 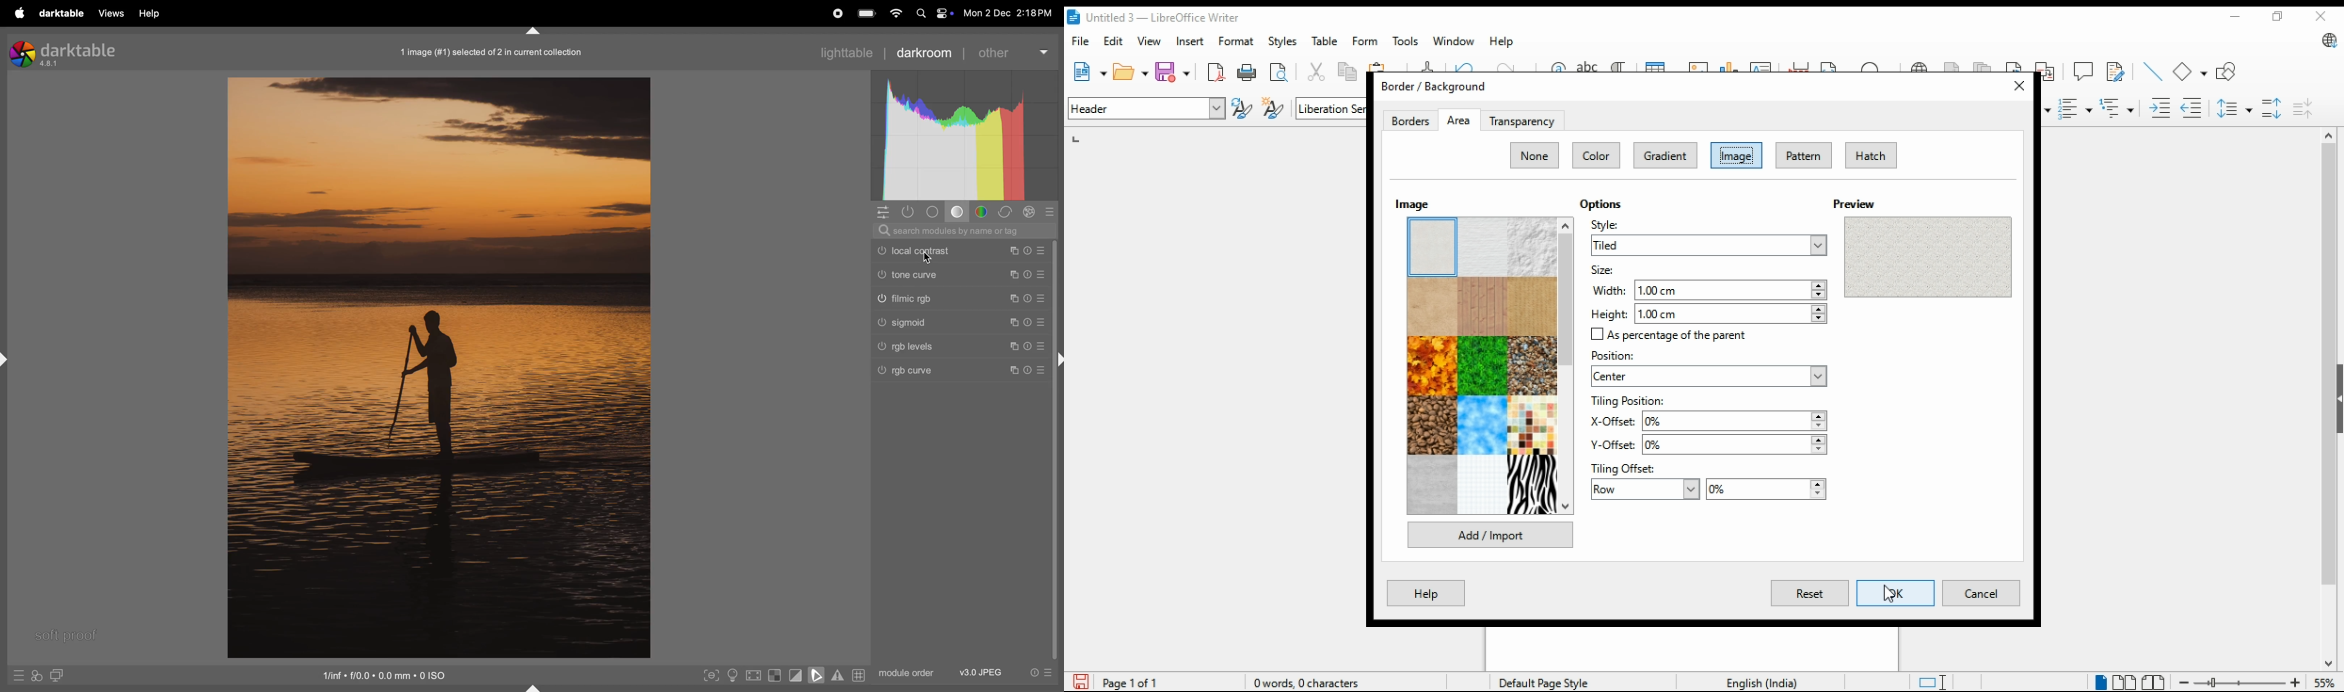 I want to click on form, so click(x=1364, y=40).